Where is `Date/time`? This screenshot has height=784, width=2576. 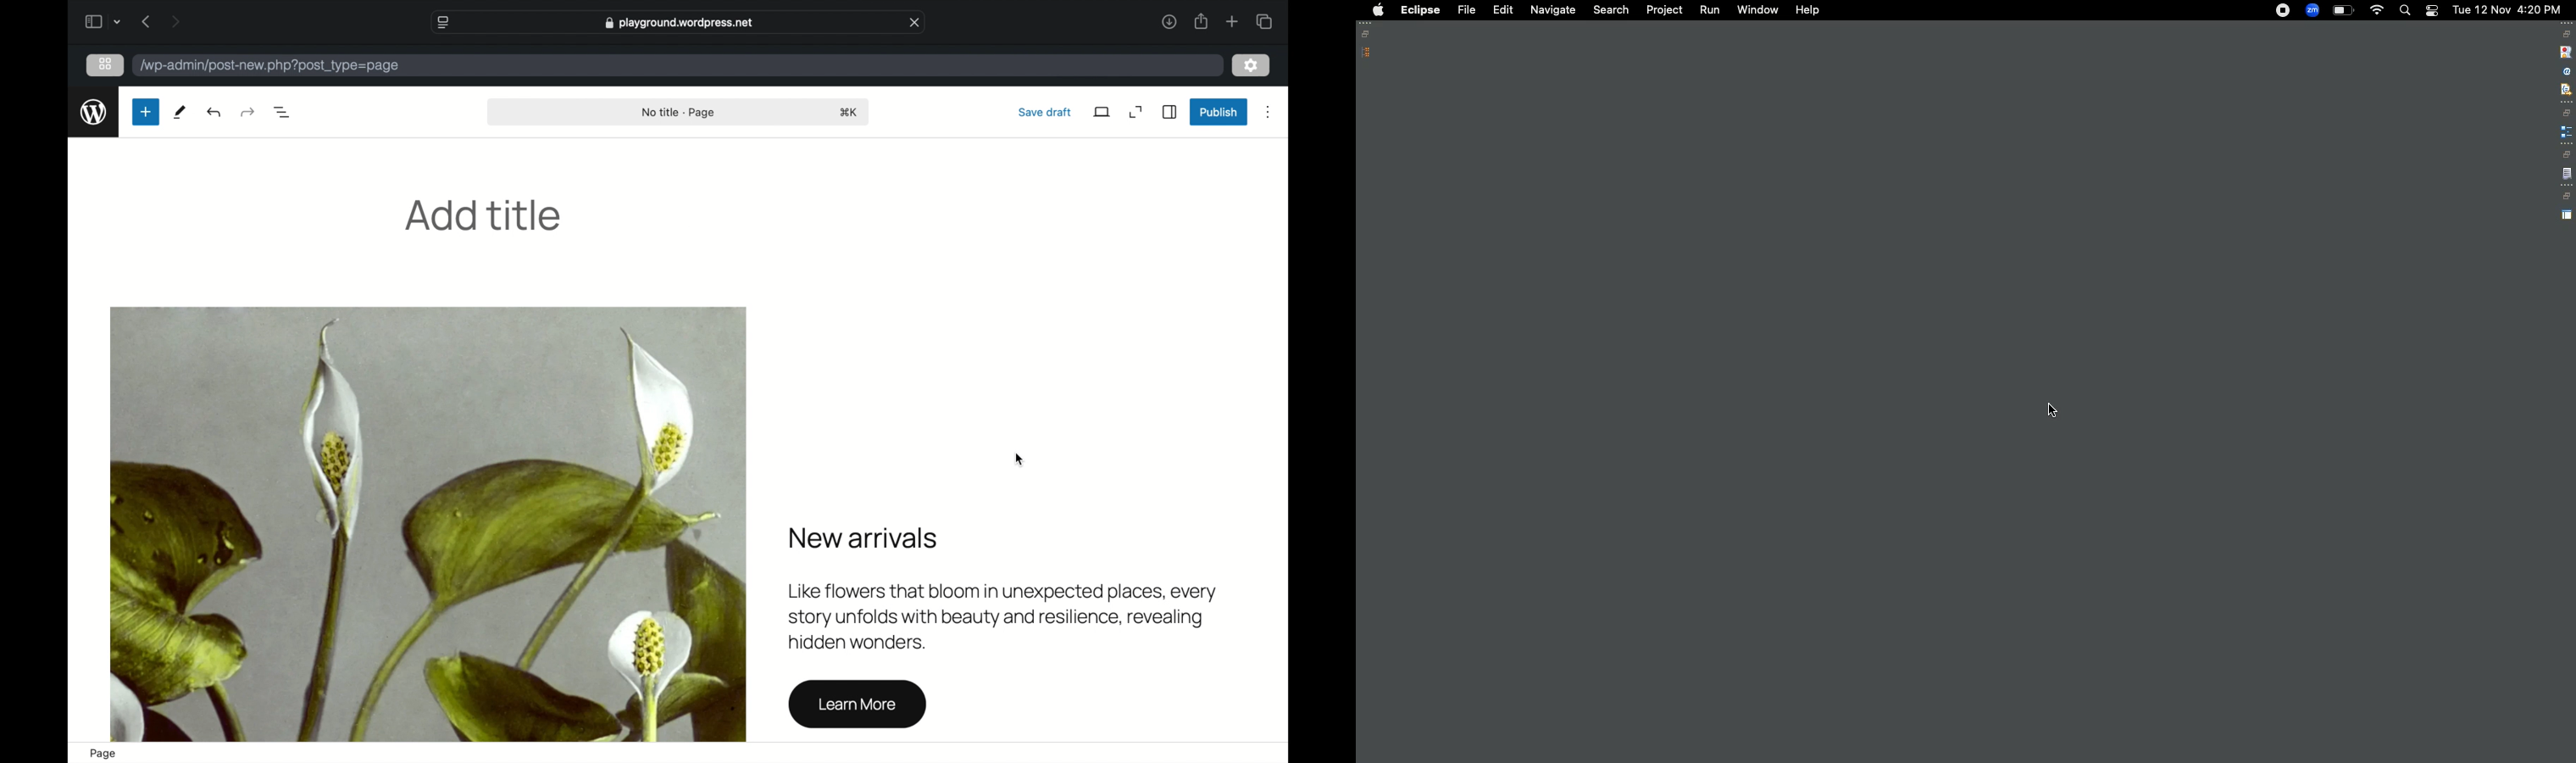 Date/time is located at coordinates (2508, 8).